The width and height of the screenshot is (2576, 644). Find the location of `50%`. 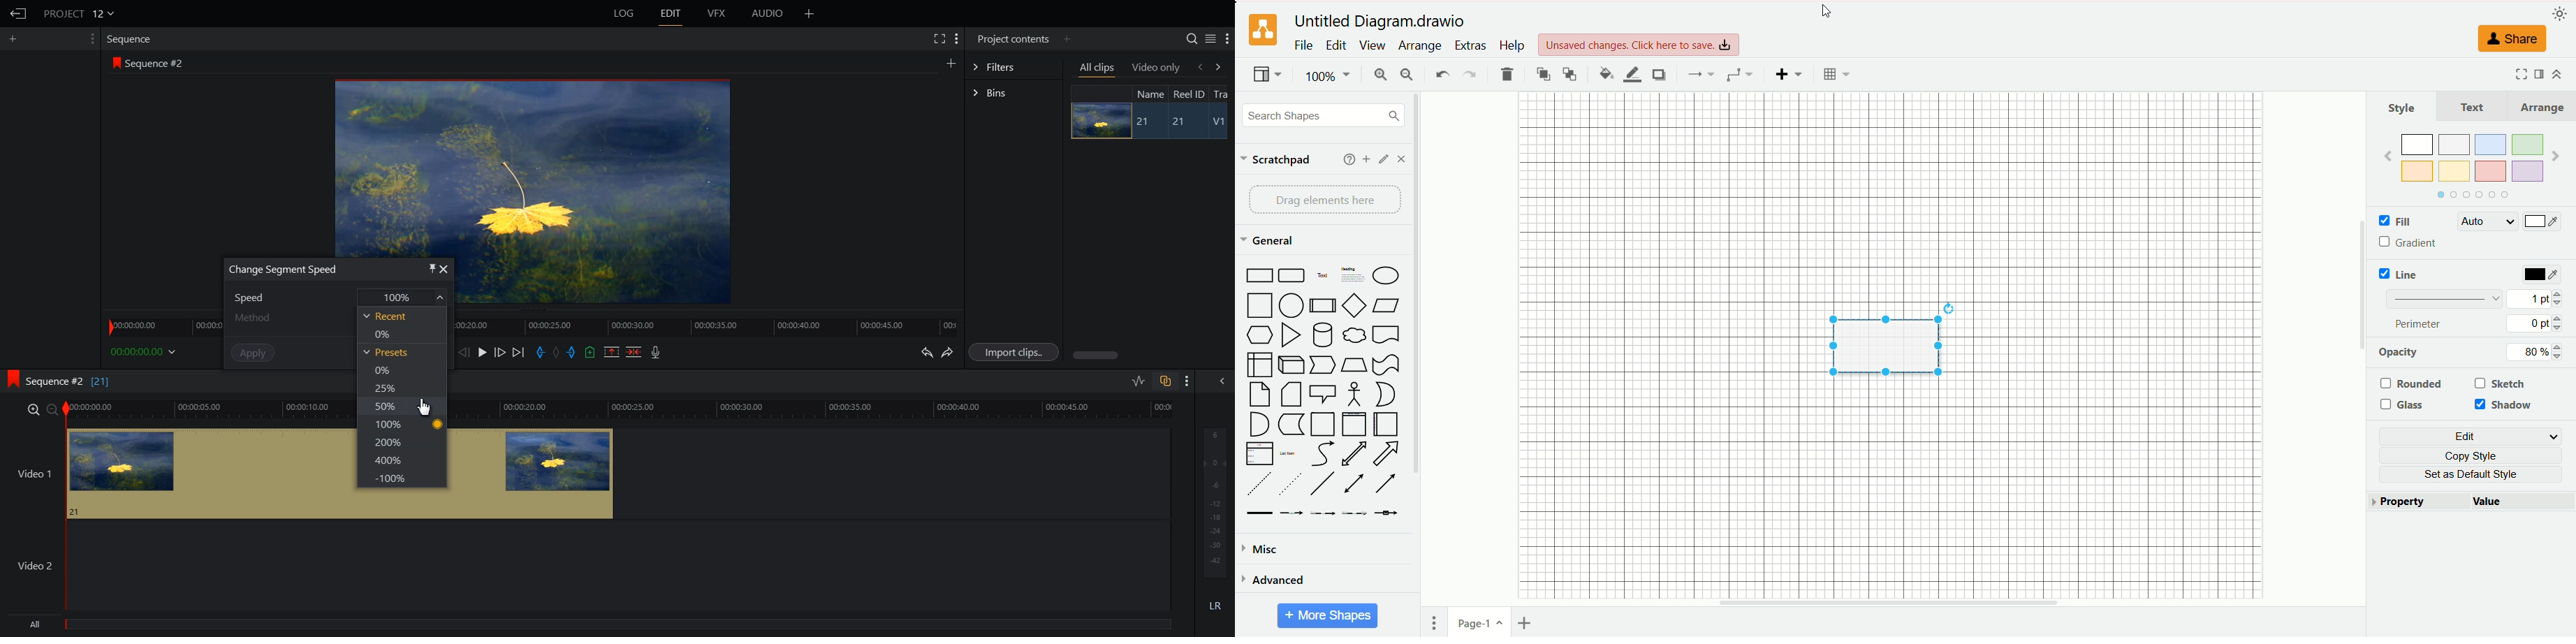

50% is located at coordinates (384, 405).